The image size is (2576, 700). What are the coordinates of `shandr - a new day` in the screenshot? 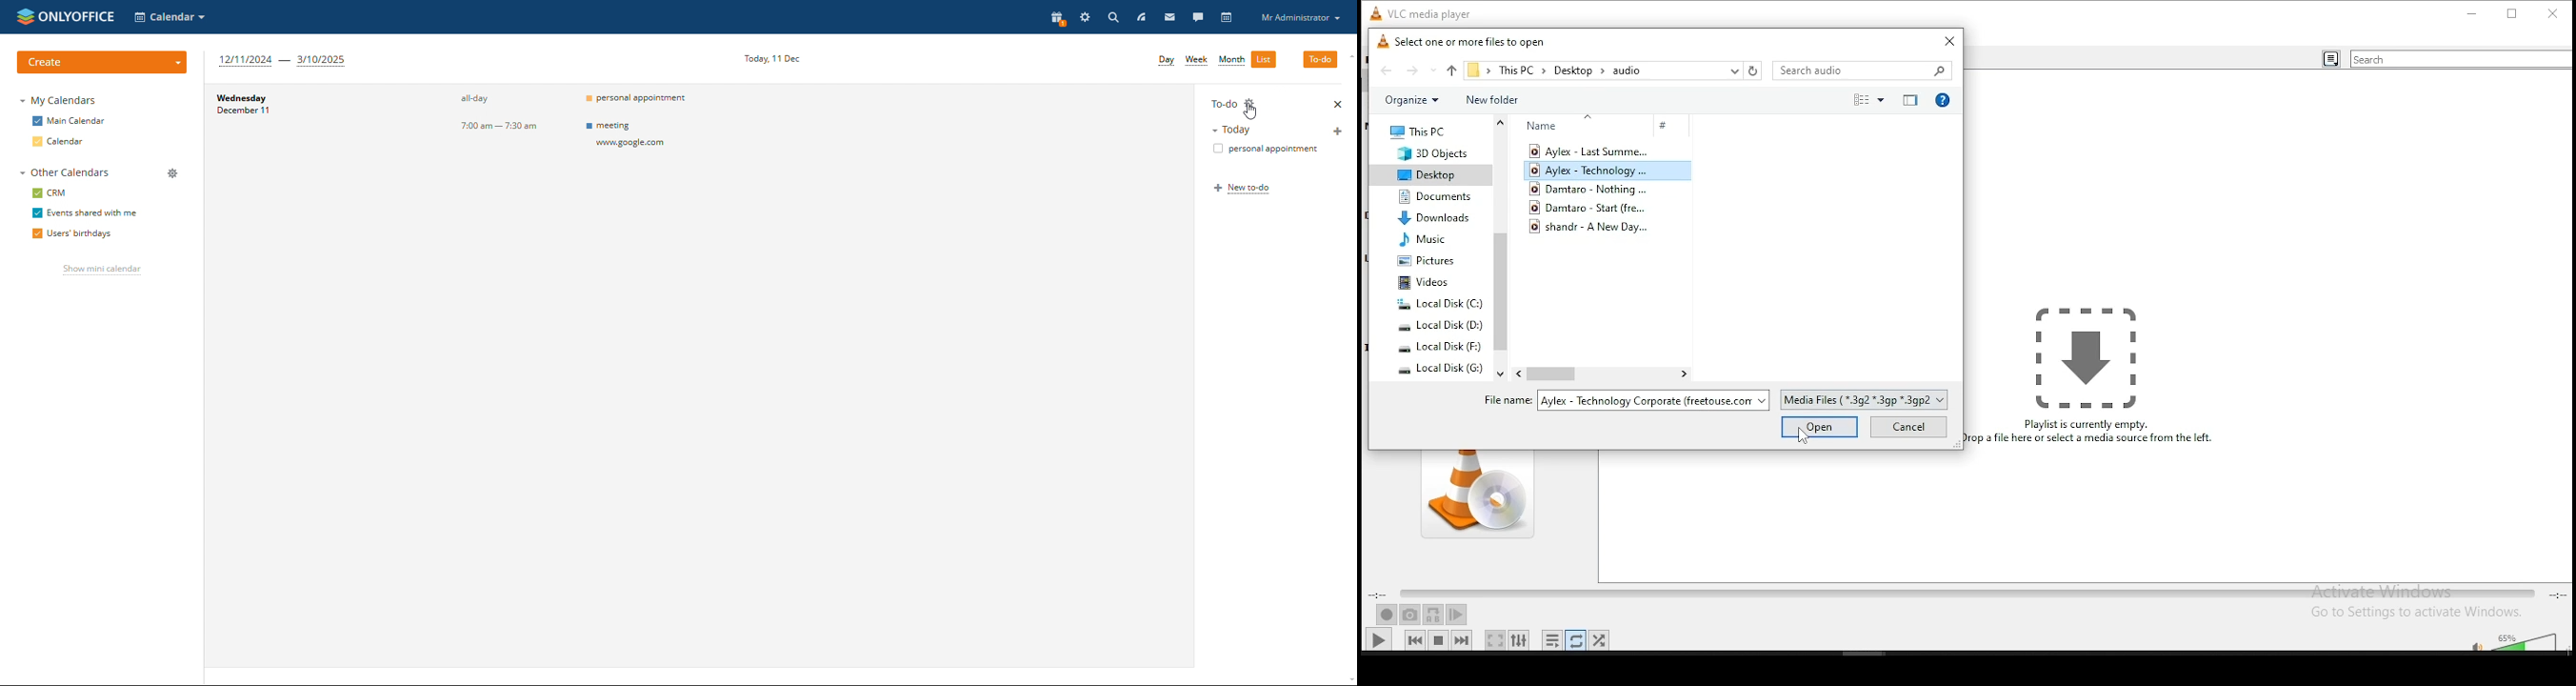 It's located at (1597, 227).